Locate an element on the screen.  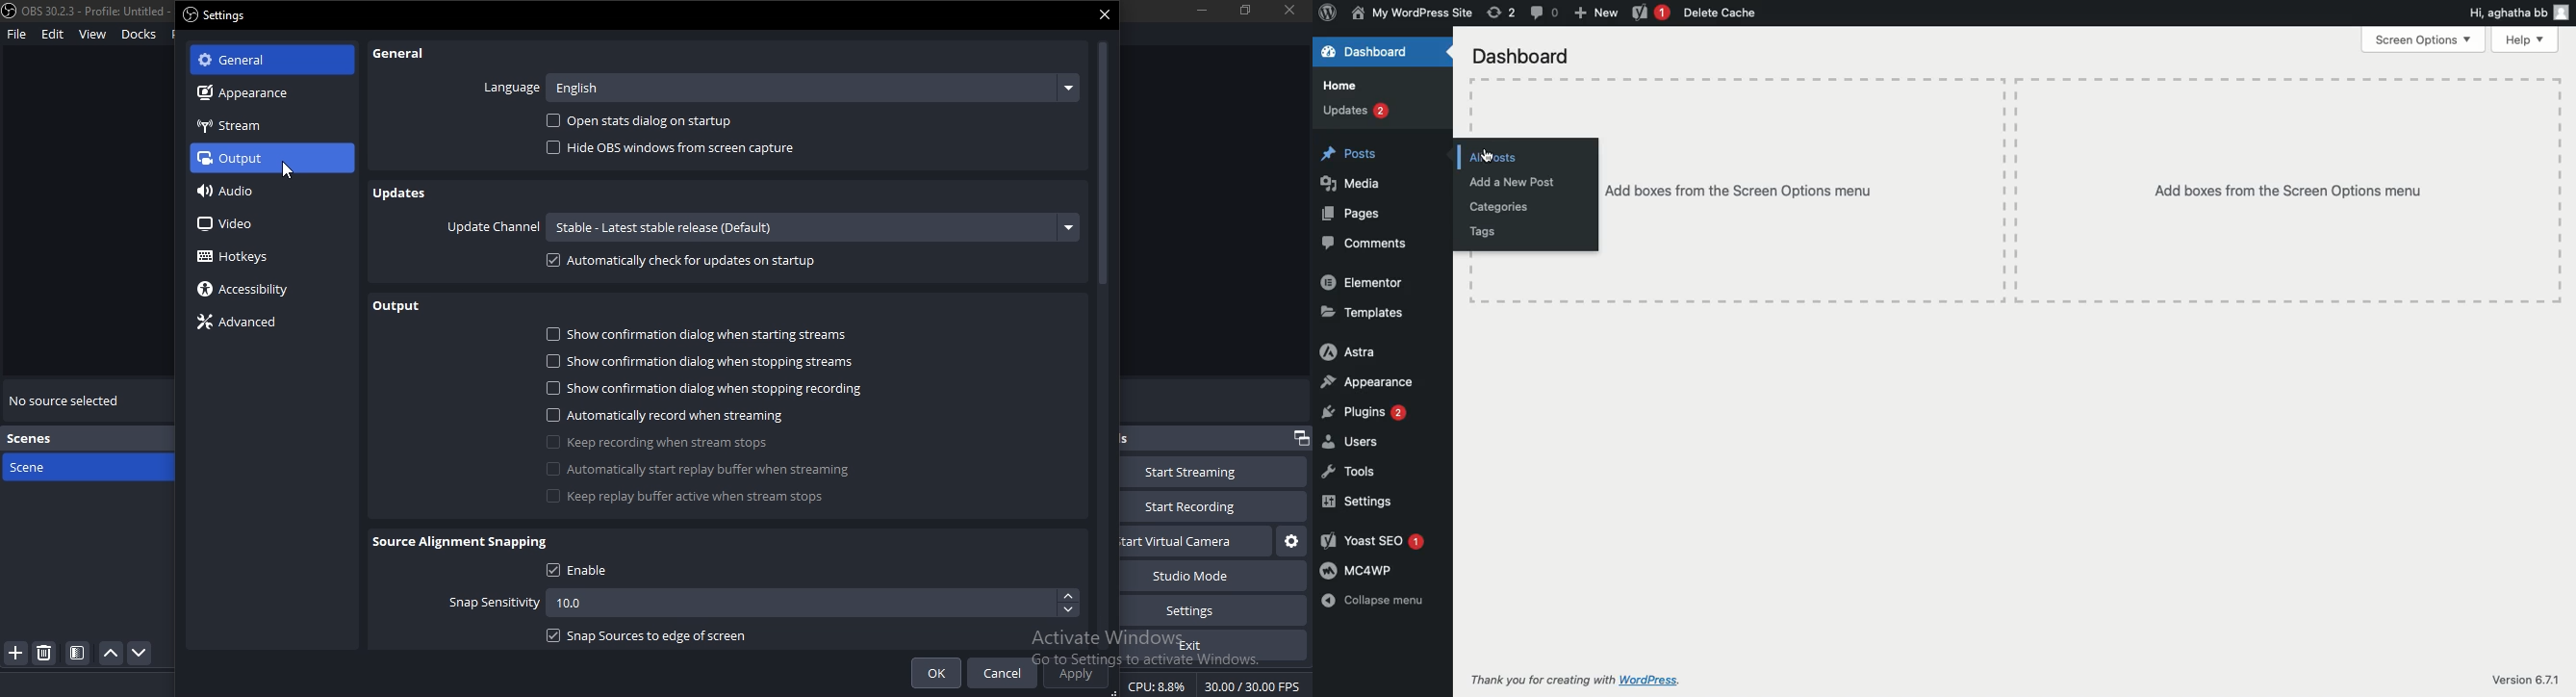
accessiblity is located at coordinates (246, 290).